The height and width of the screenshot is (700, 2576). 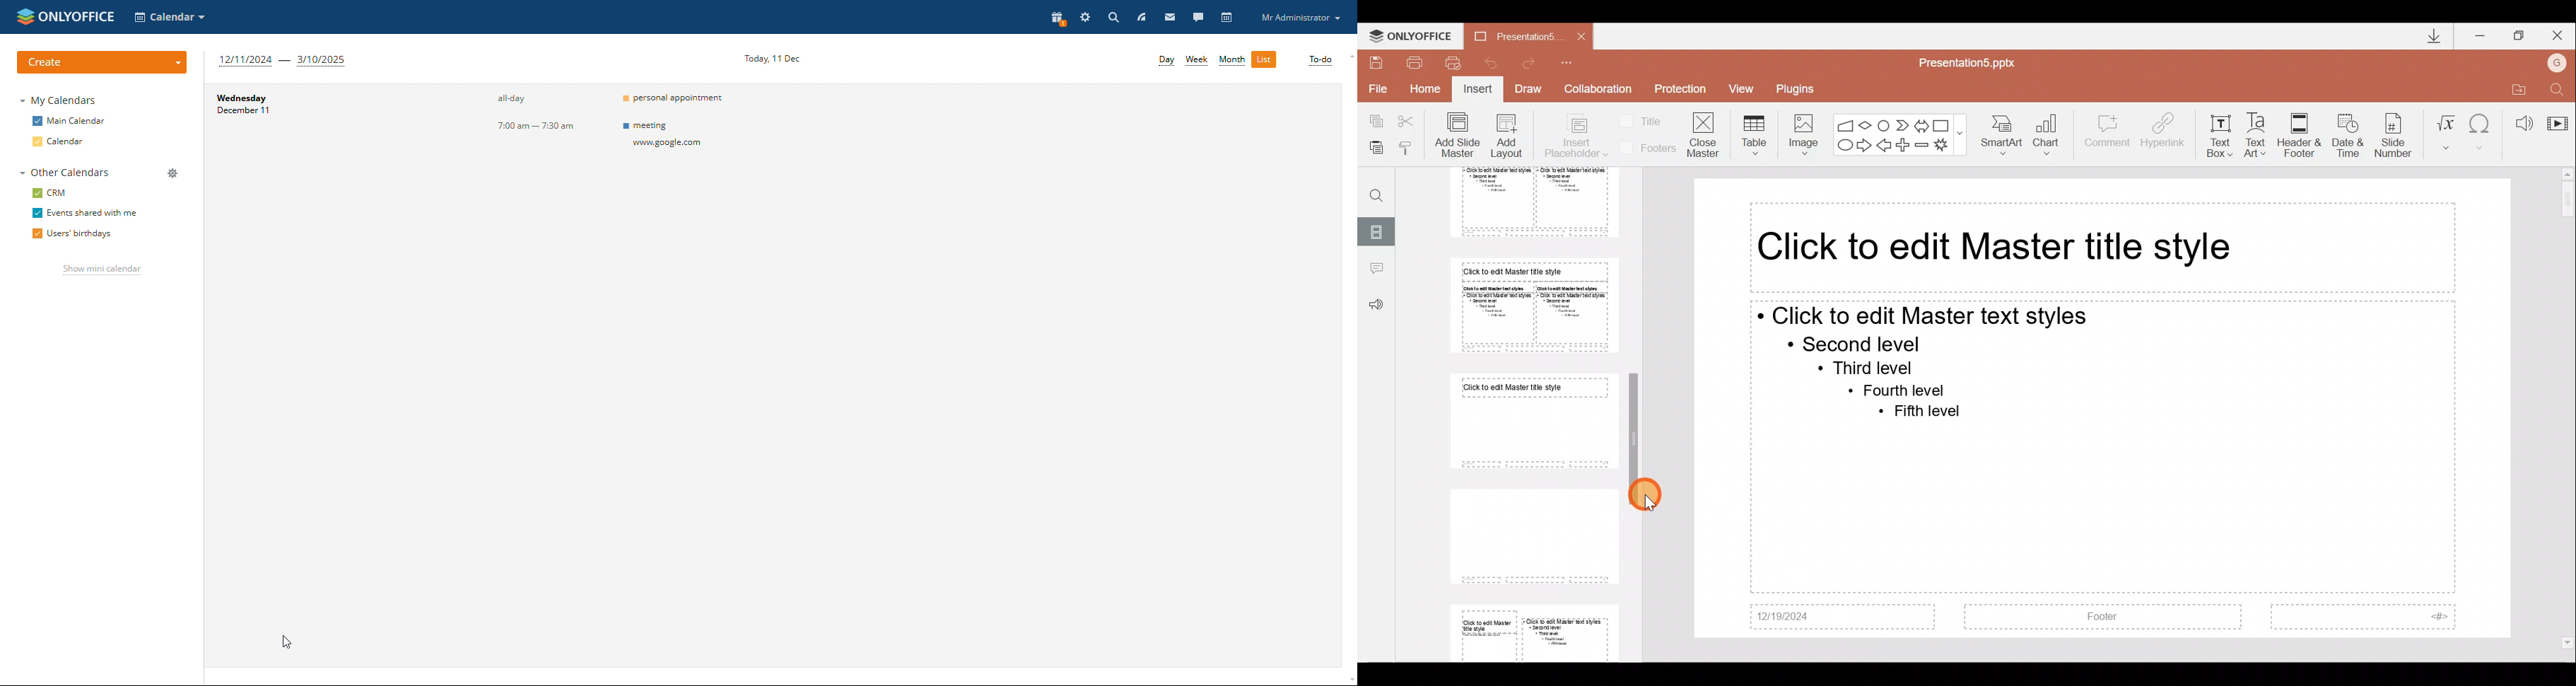 What do you see at coordinates (1885, 146) in the screenshot?
I see `Left arrow` at bounding box center [1885, 146].